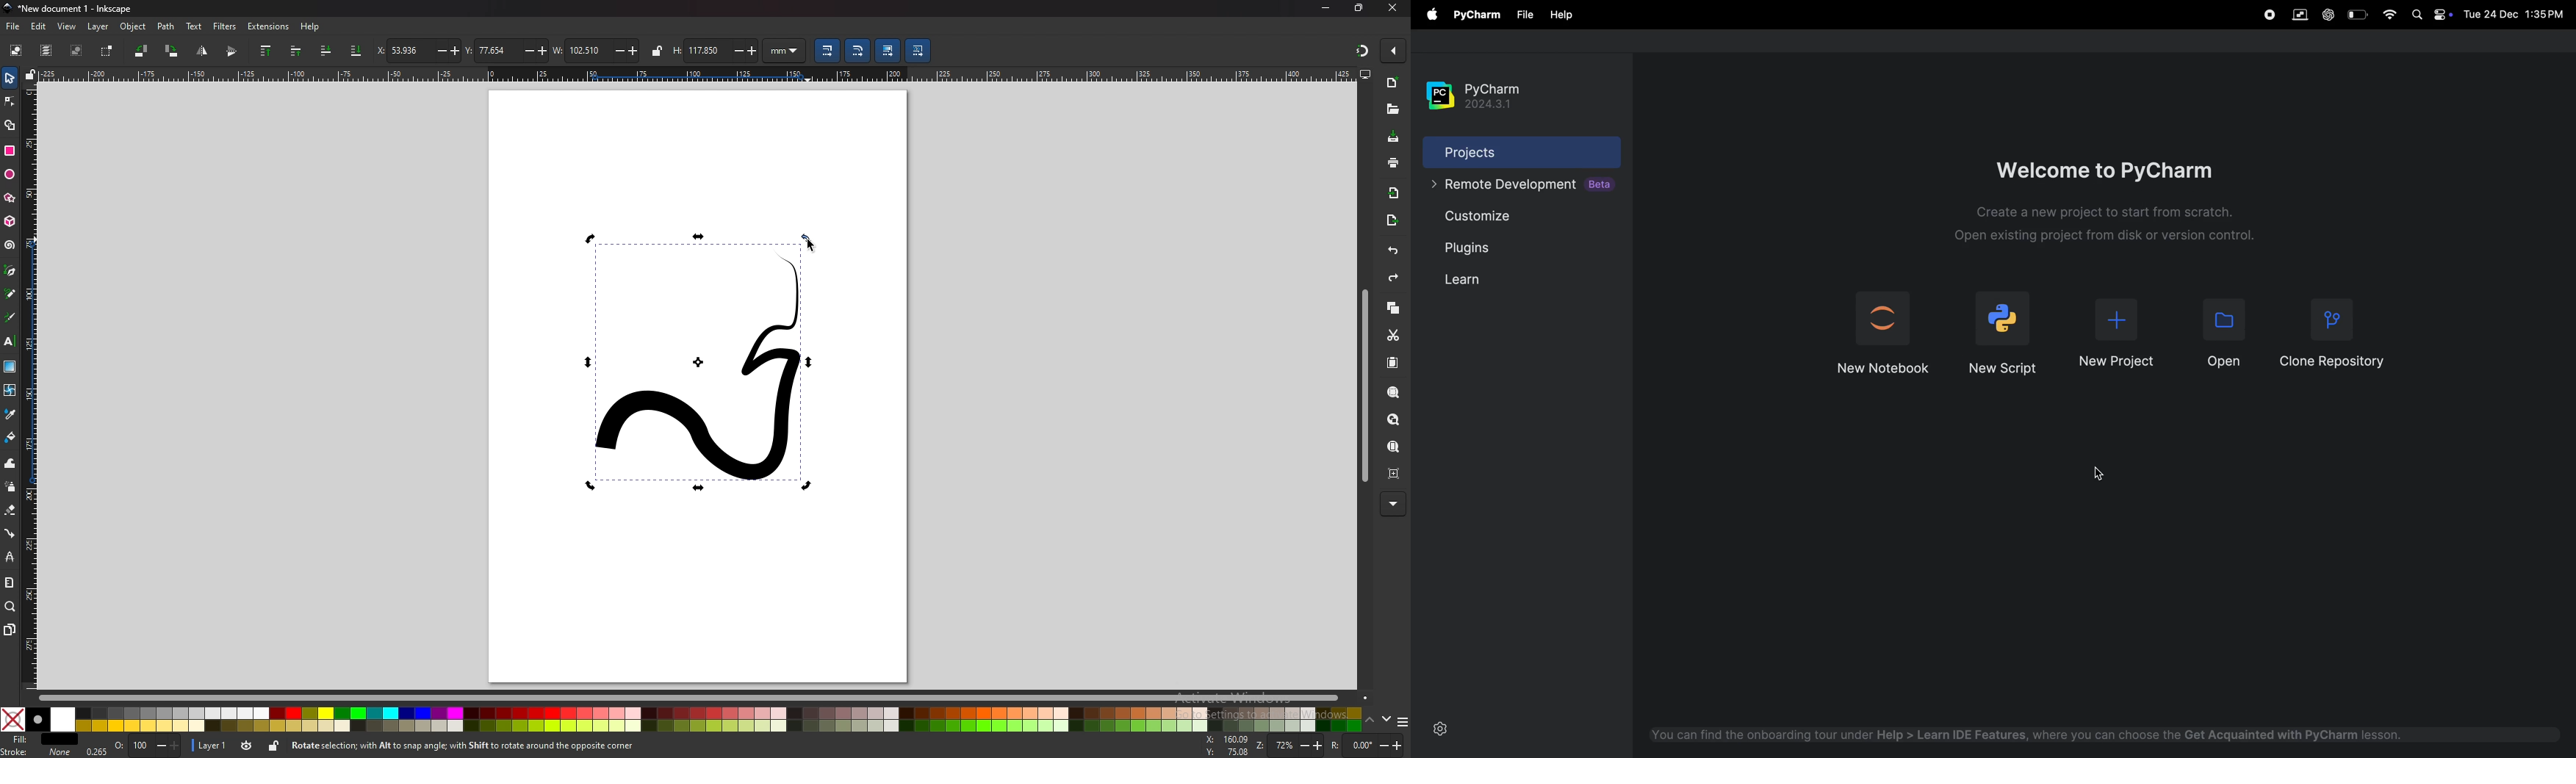  Describe the element at coordinates (1325, 7) in the screenshot. I see `minimize` at that location.